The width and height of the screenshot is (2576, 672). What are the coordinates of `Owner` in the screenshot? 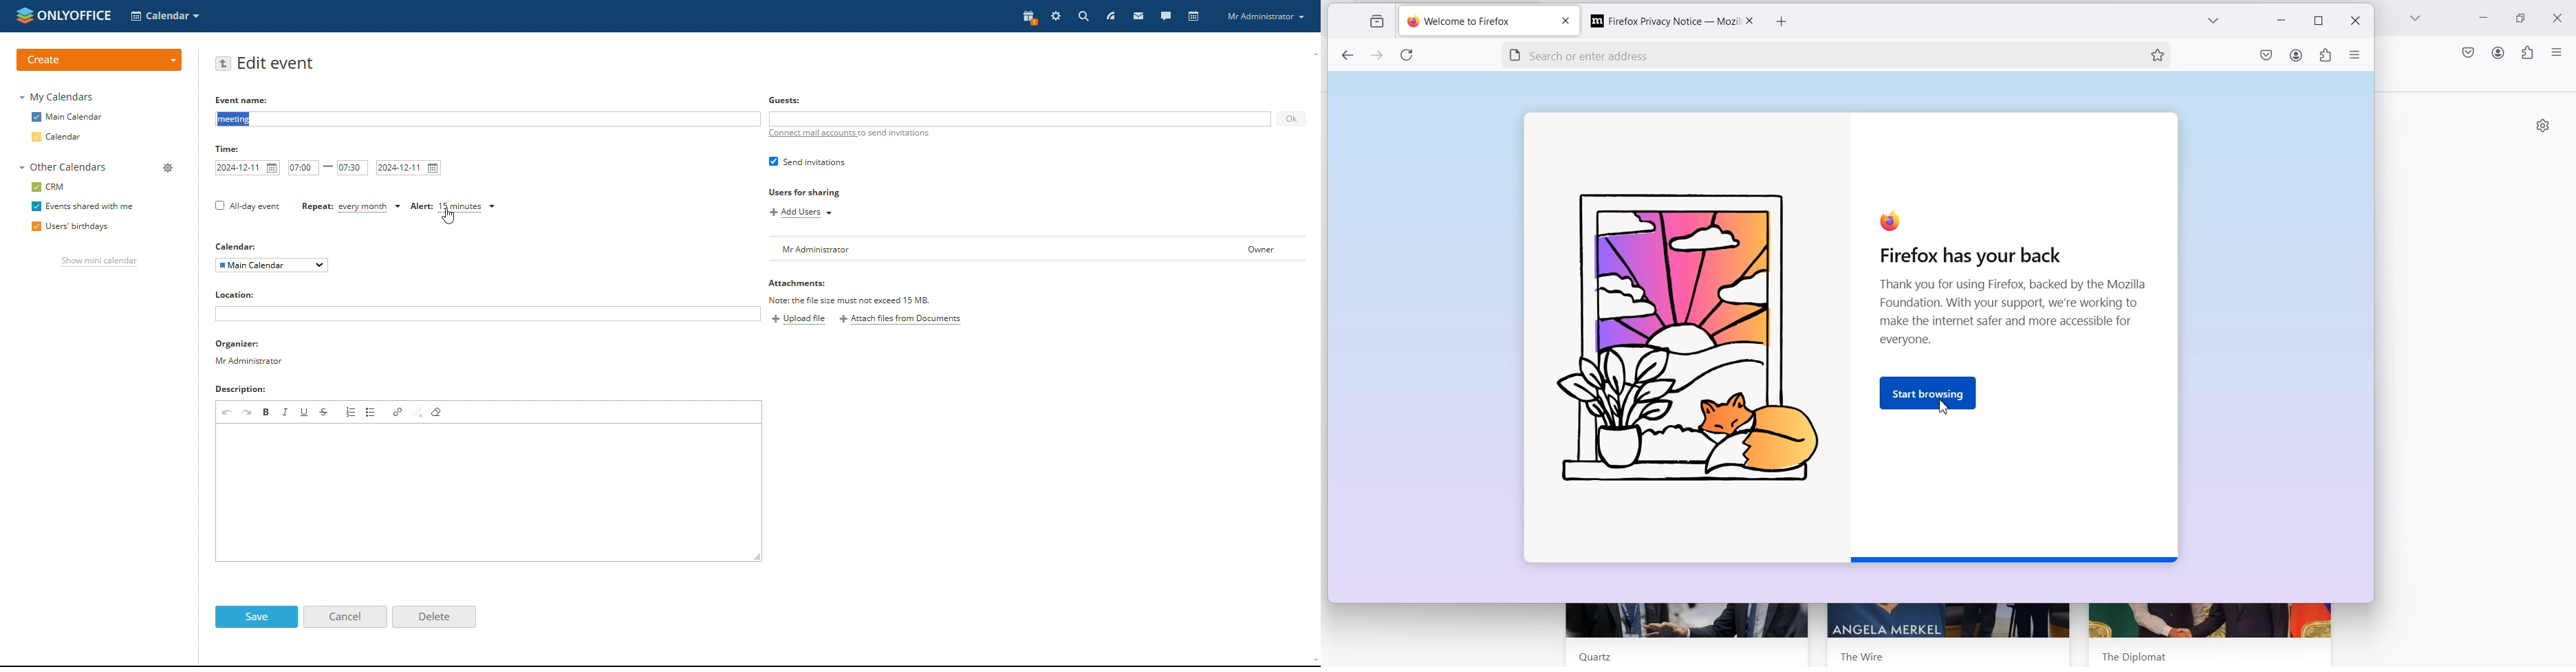 It's located at (1248, 246).